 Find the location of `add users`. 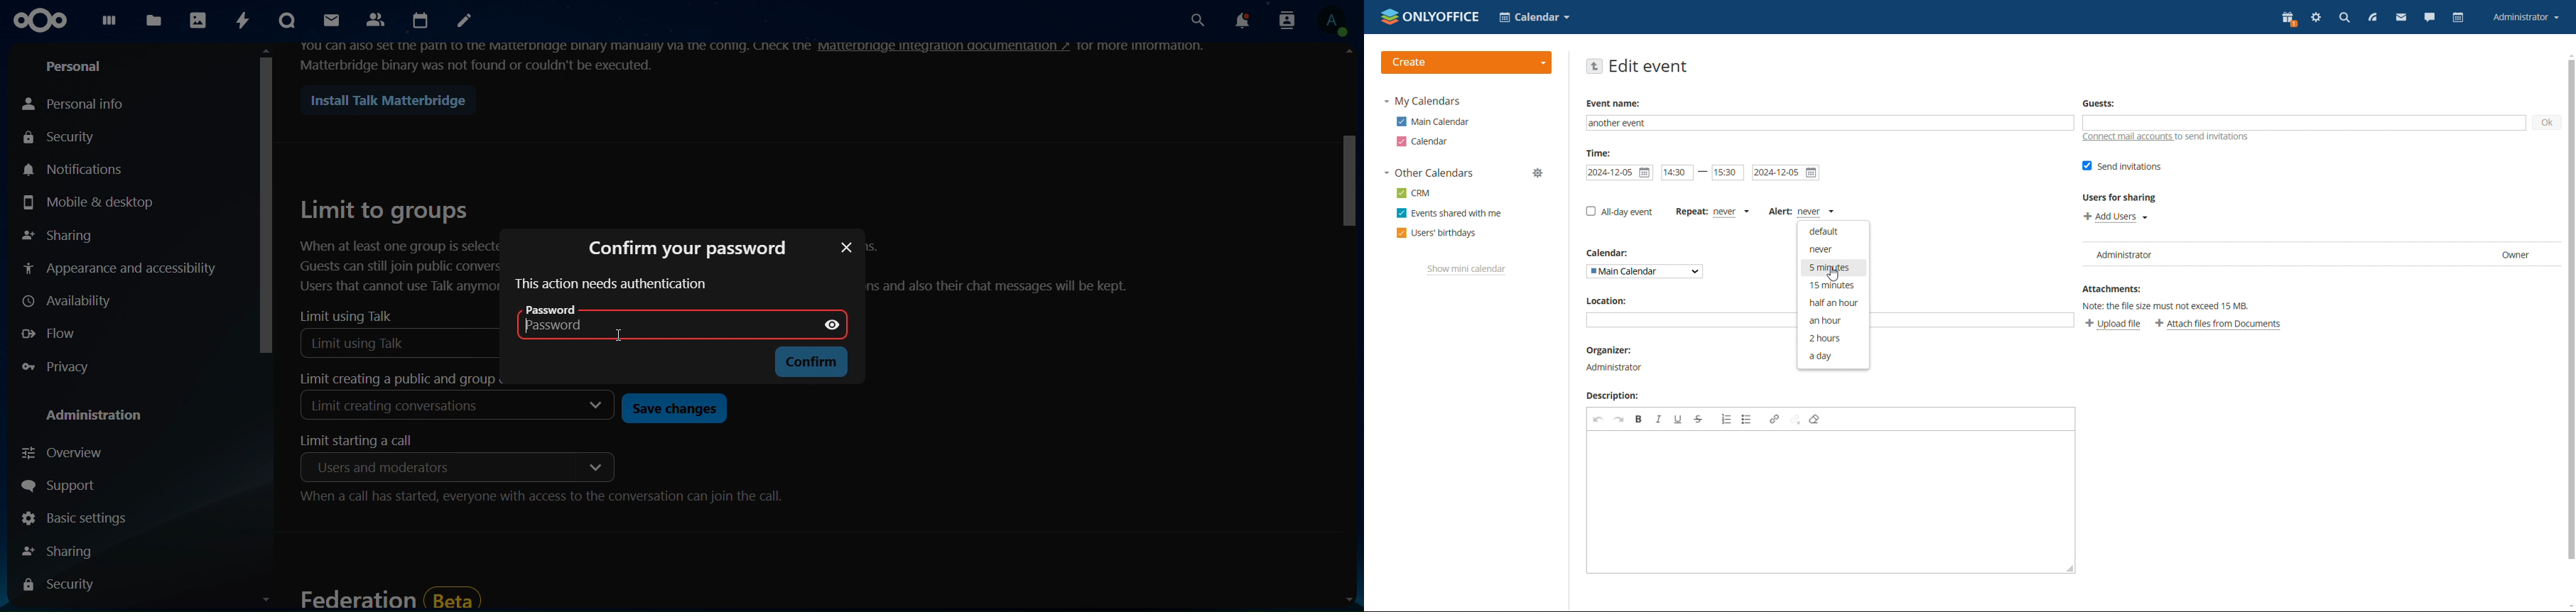

add users is located at coordinates (2115, 216).